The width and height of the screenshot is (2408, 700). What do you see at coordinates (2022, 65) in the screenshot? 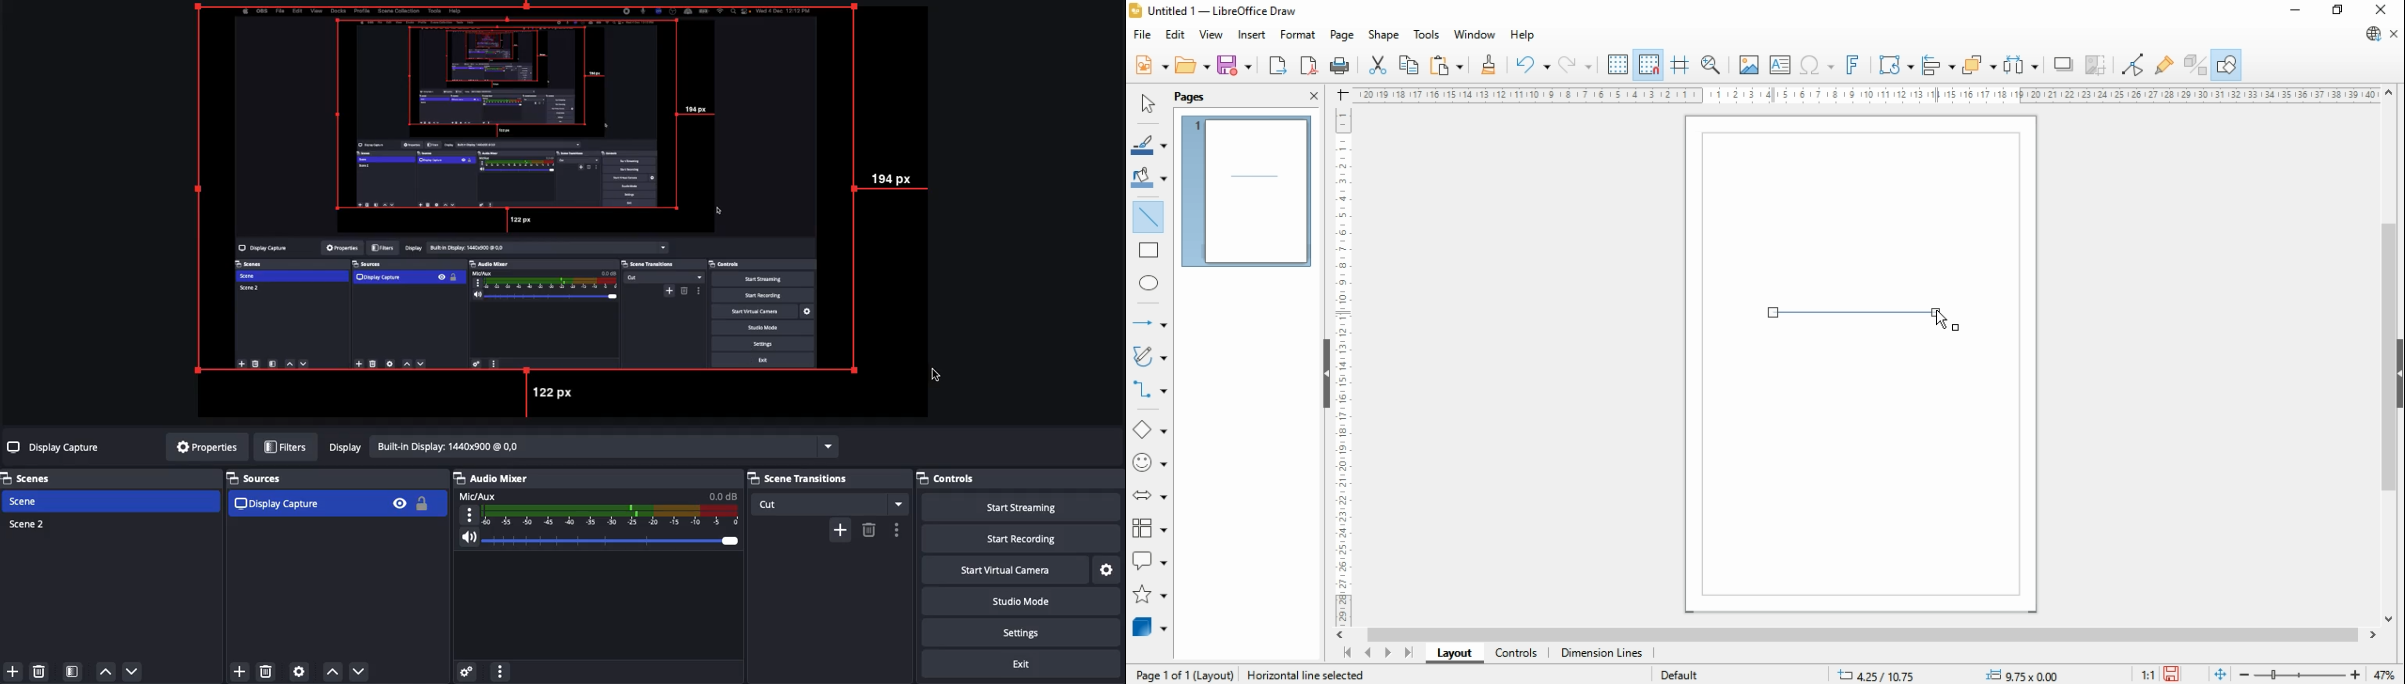
I see `select at least three objects to distribute` at bounding box center [2022, 65].